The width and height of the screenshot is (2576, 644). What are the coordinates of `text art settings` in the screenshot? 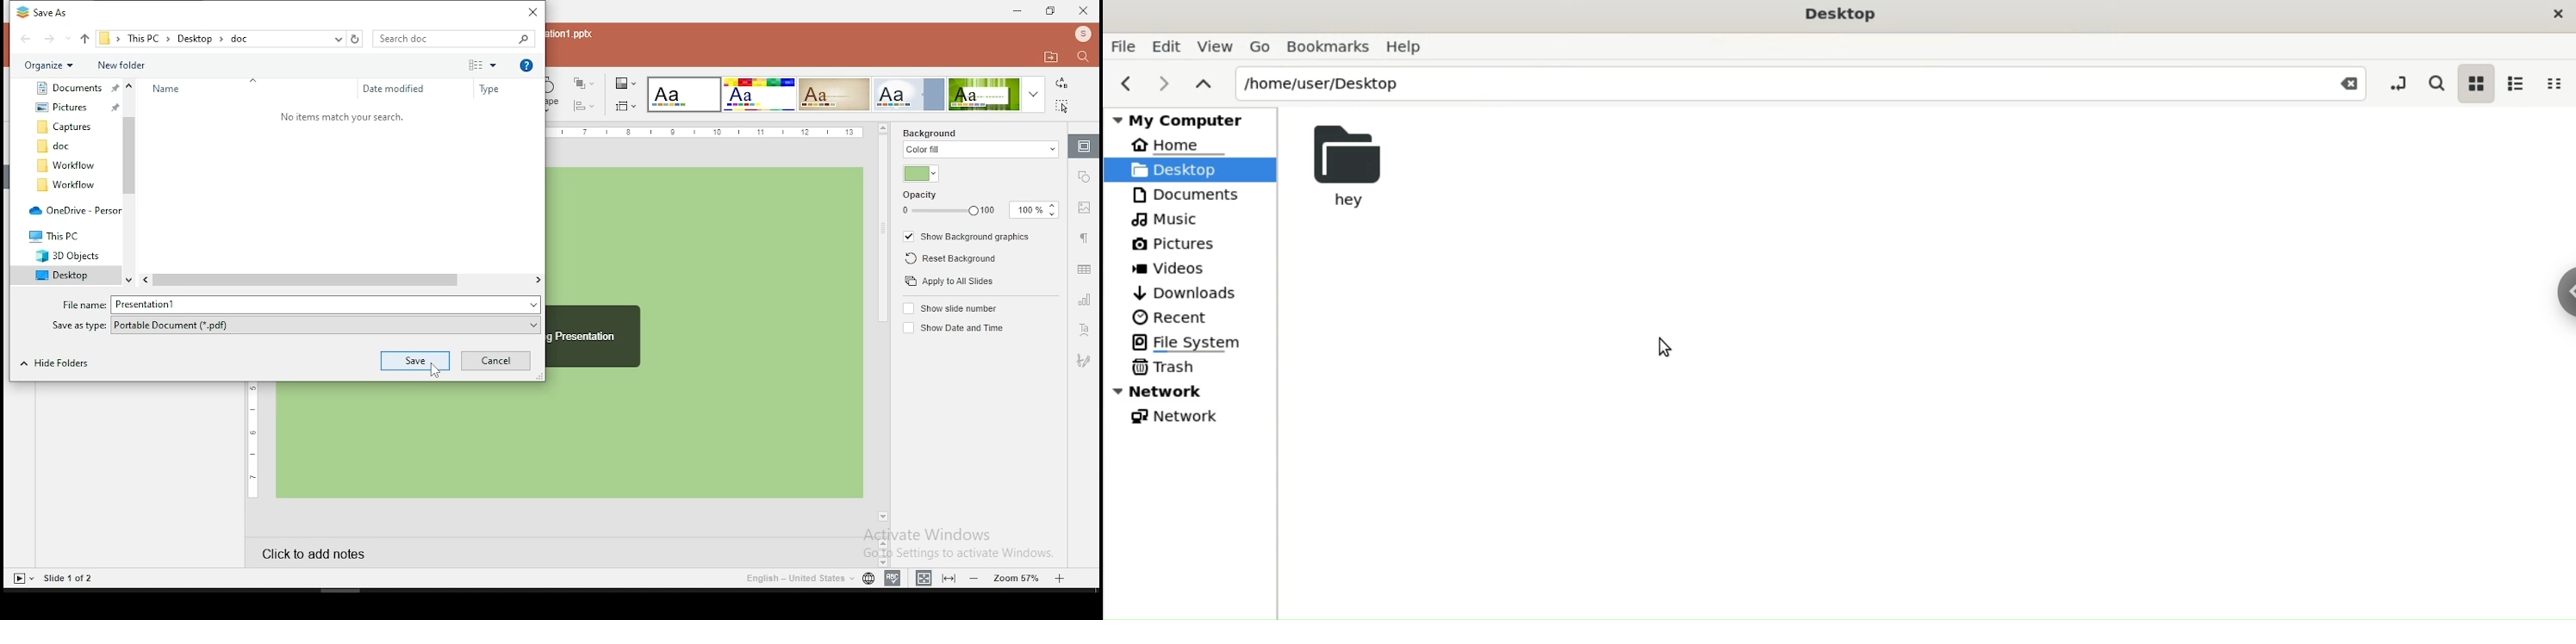 It's located at (1083, 332).